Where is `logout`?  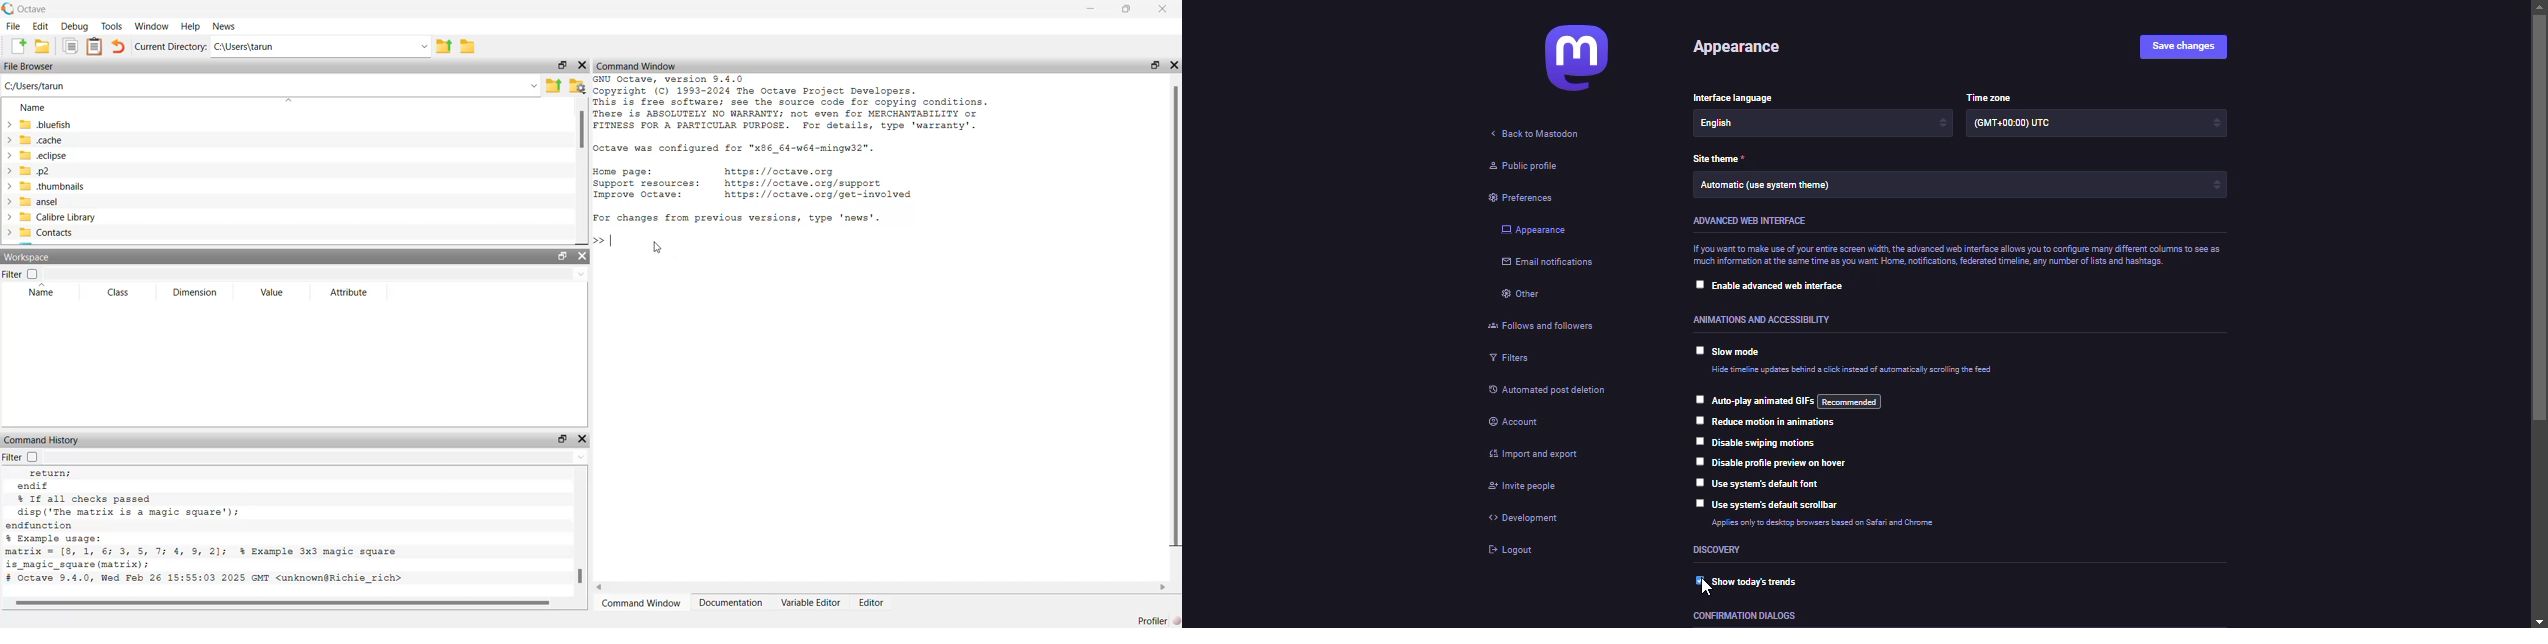
logout is located at coordinates (1515, 551).